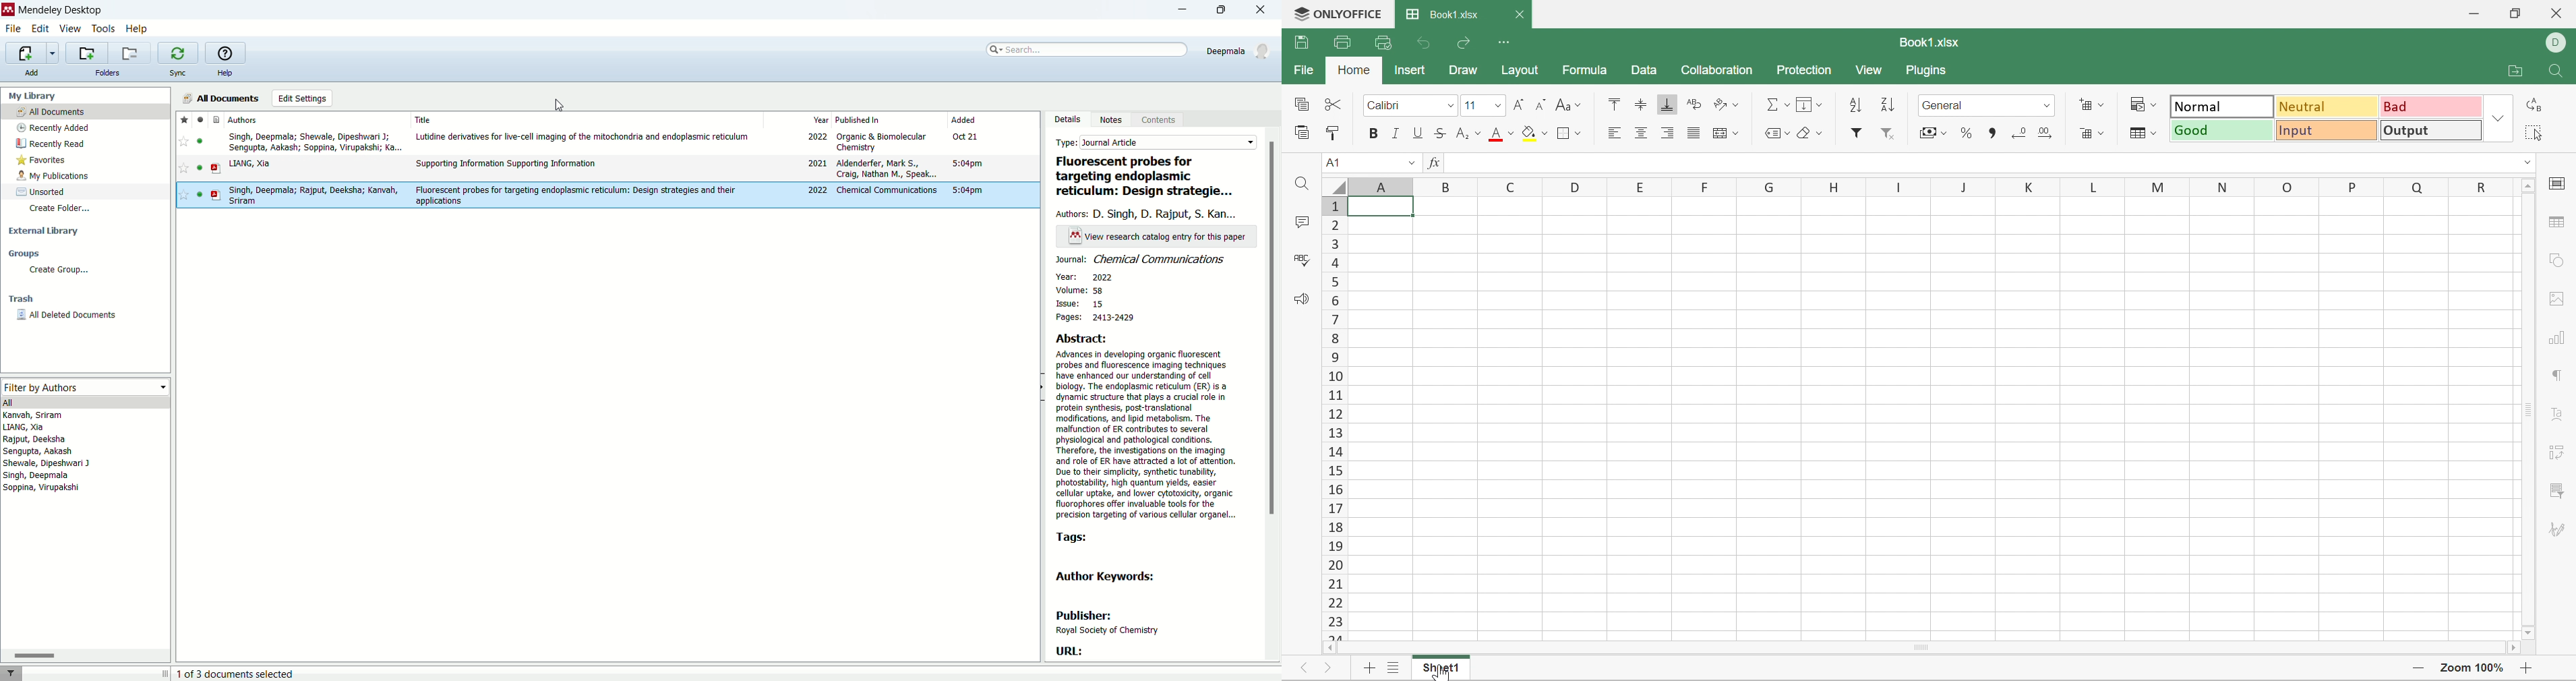 This screenshot has height=700, width=2576. What do you see at coordinates (1069, 651) in the screenshot?
I see `URL` at bounding box center [1069, 651].